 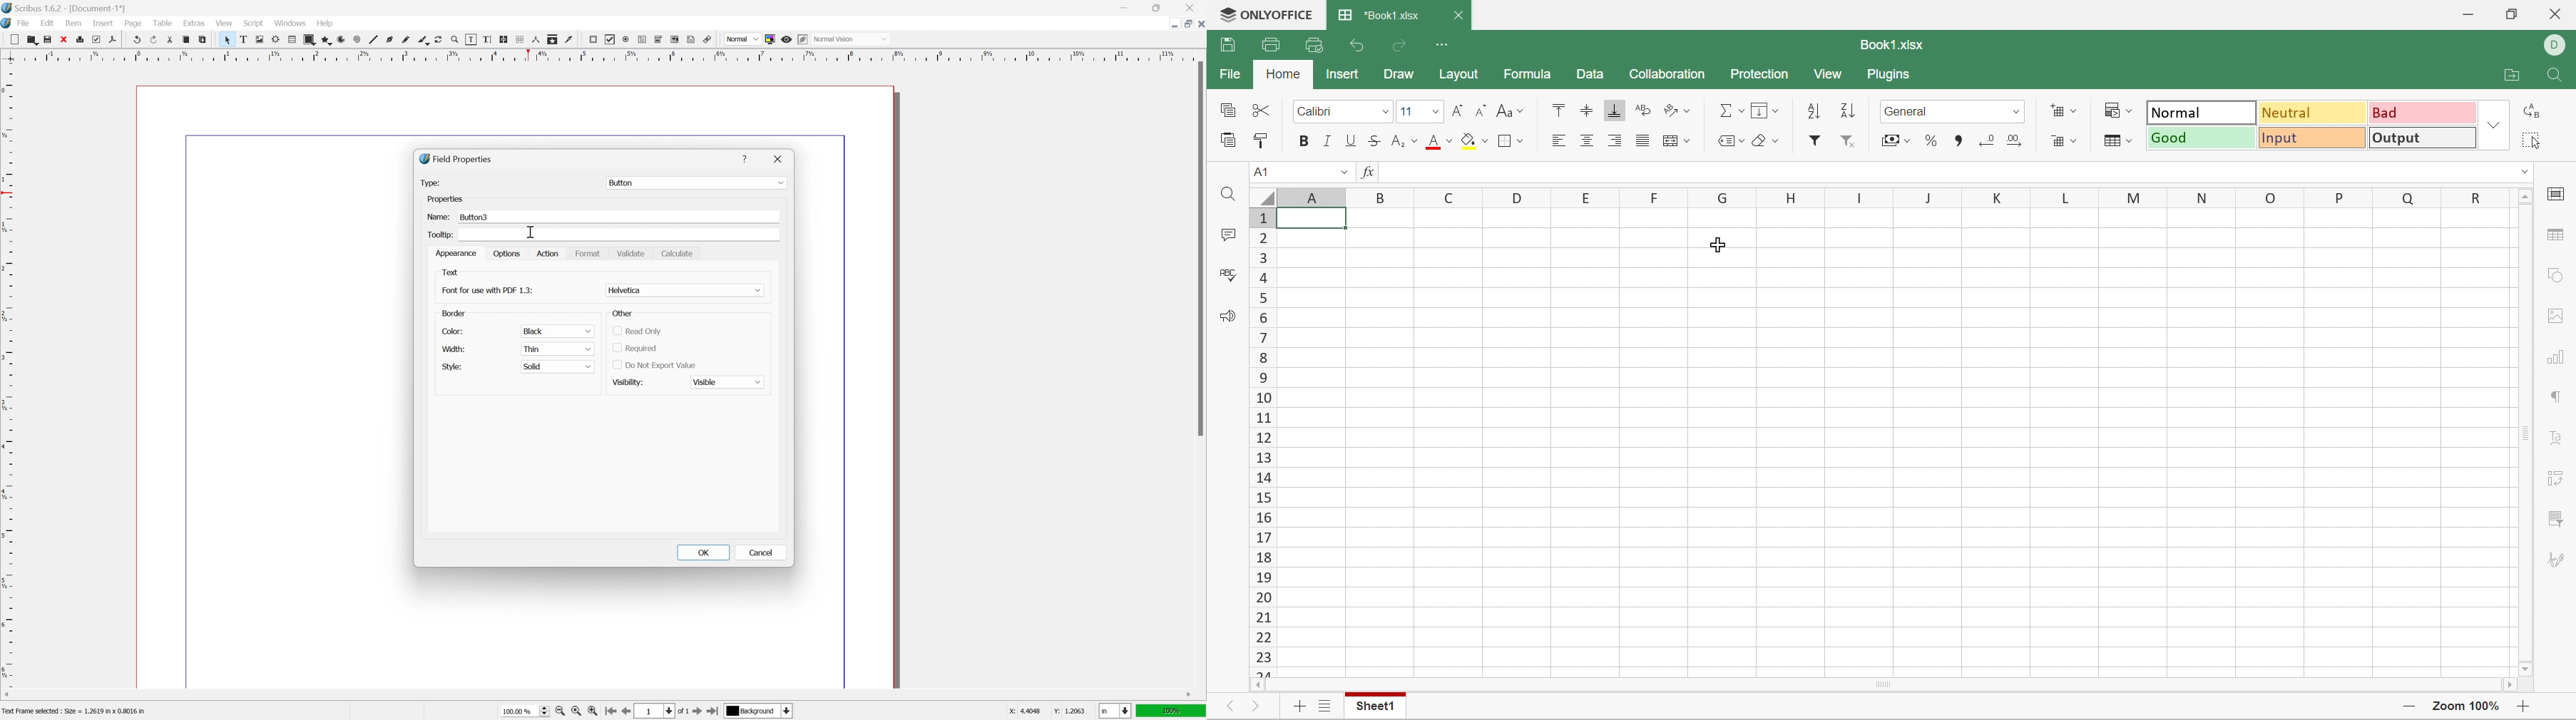 I want to click on unlink text frames, so click(x=519, y=40).